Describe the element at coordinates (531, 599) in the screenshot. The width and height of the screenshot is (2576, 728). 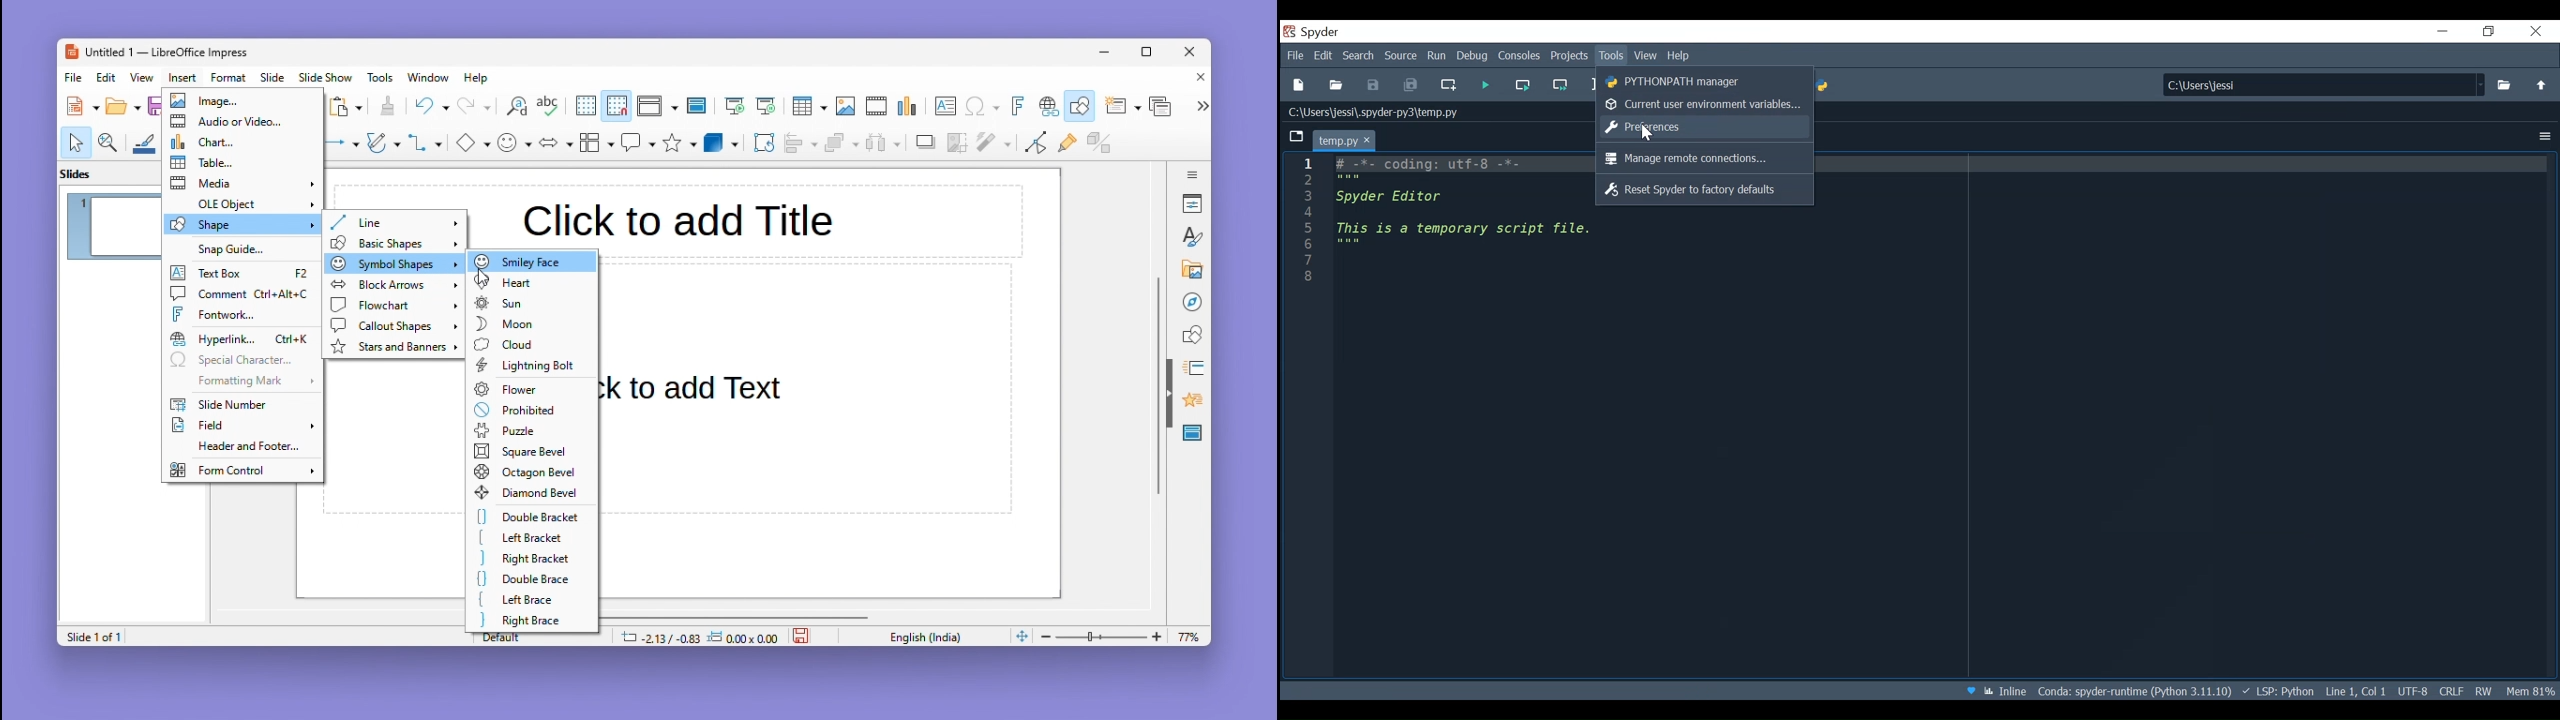
I see `Left brace` at that location.